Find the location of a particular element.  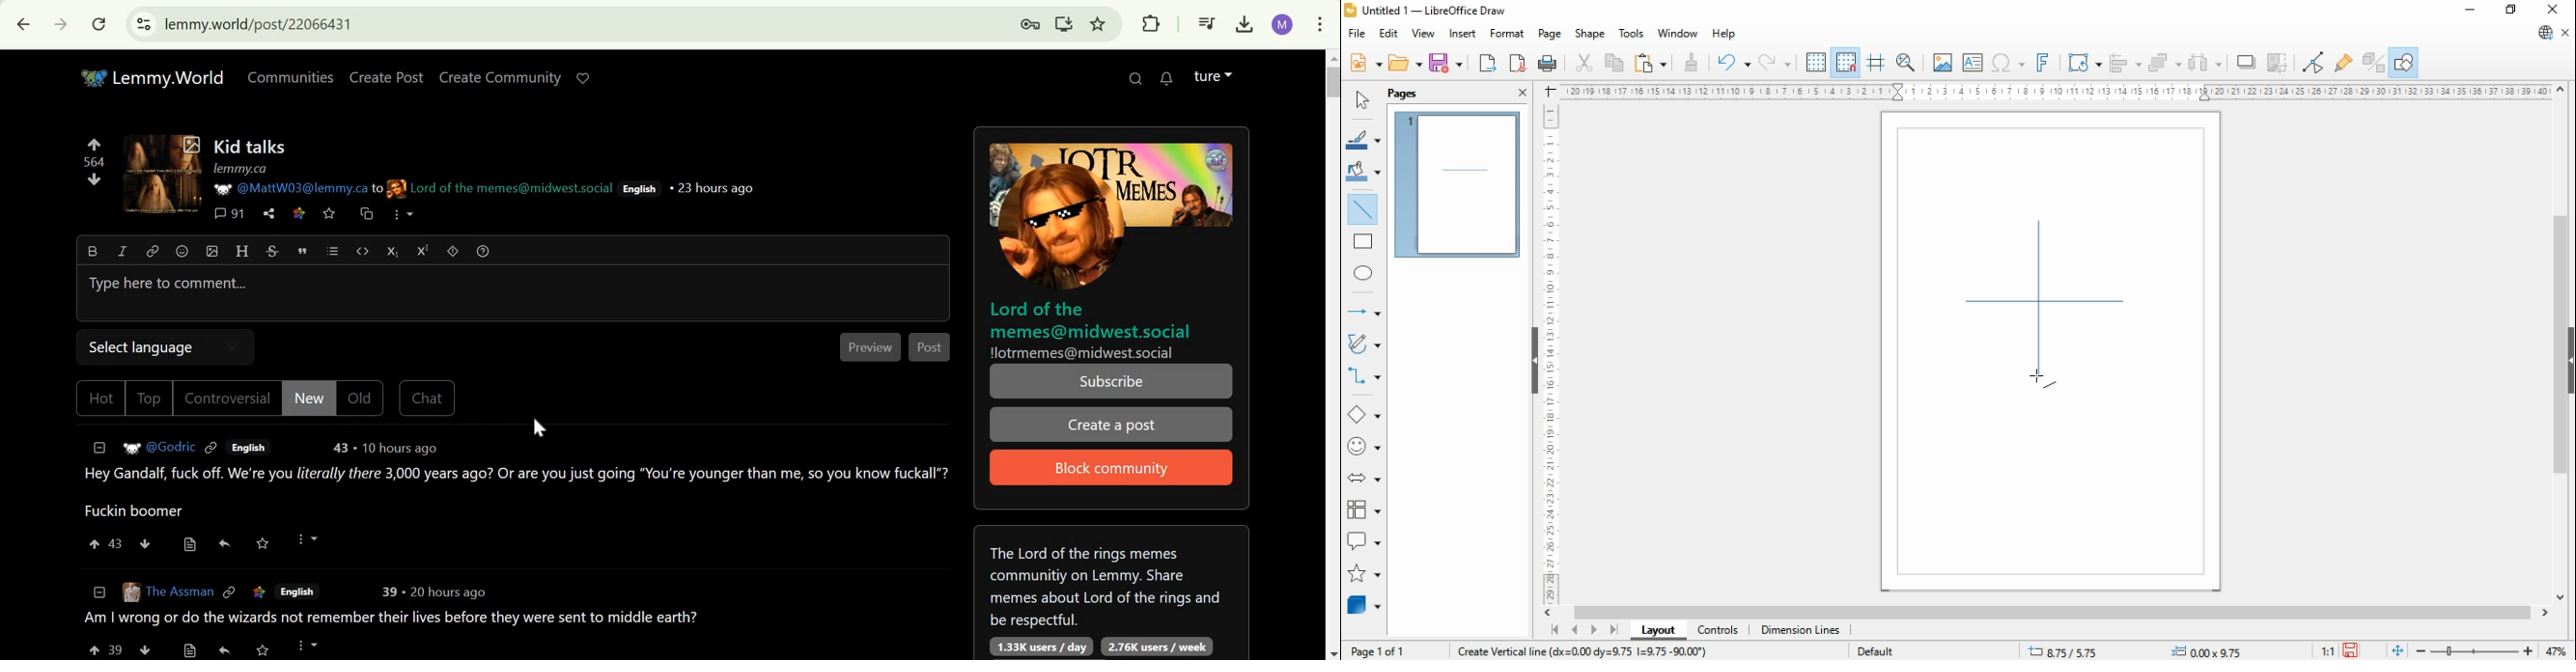

edit is located at coordinates (1388, 35).